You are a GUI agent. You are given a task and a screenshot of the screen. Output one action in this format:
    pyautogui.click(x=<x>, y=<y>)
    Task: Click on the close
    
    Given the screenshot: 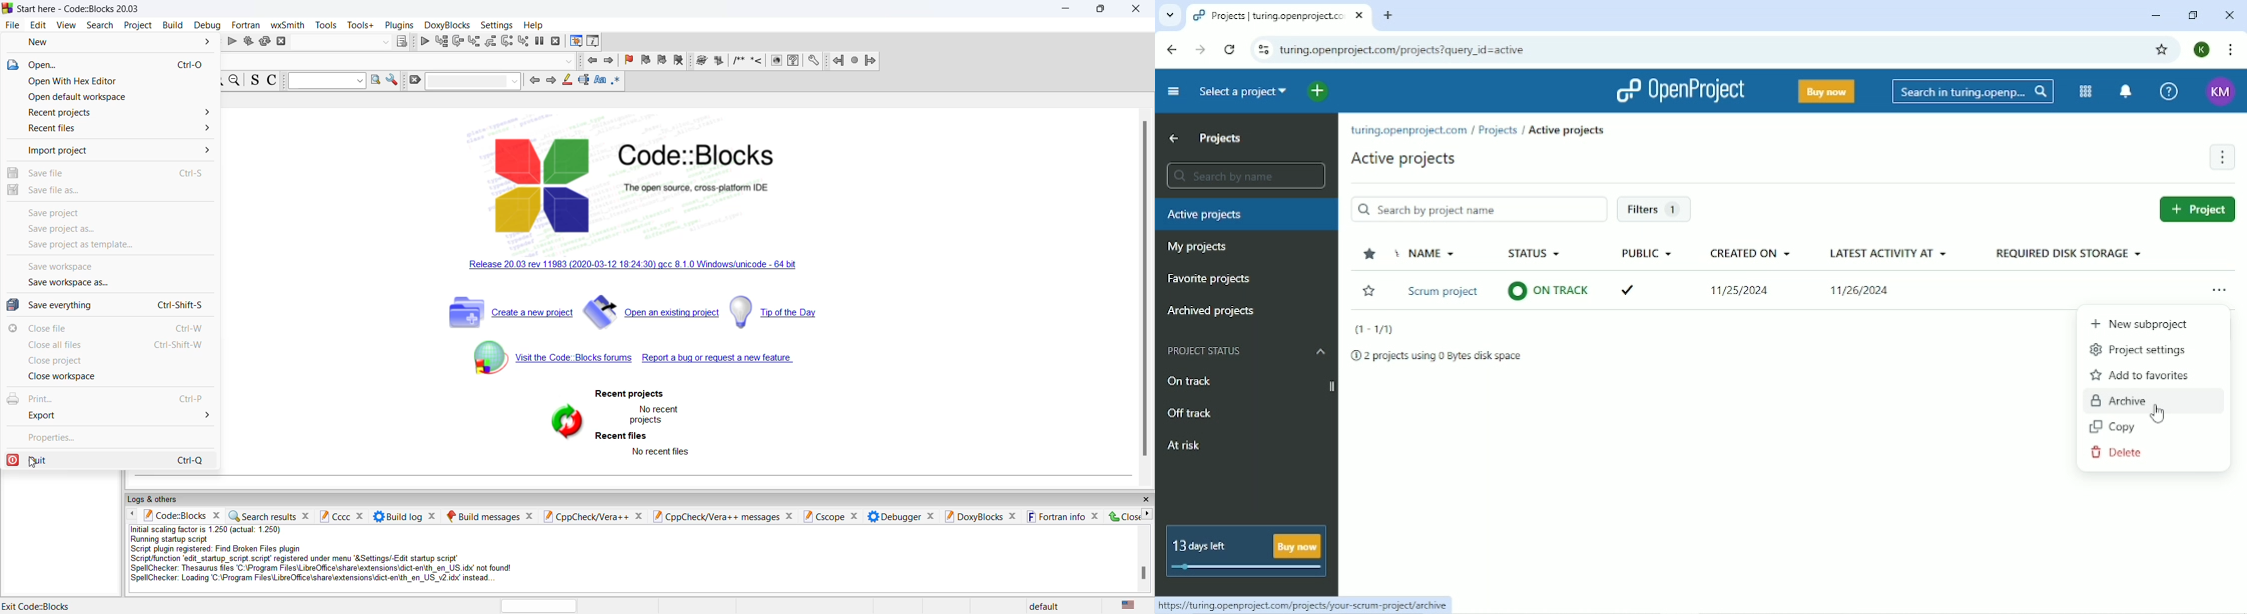 What is the action you would take?
    pyautogui.click(x=1096, y=516)
    